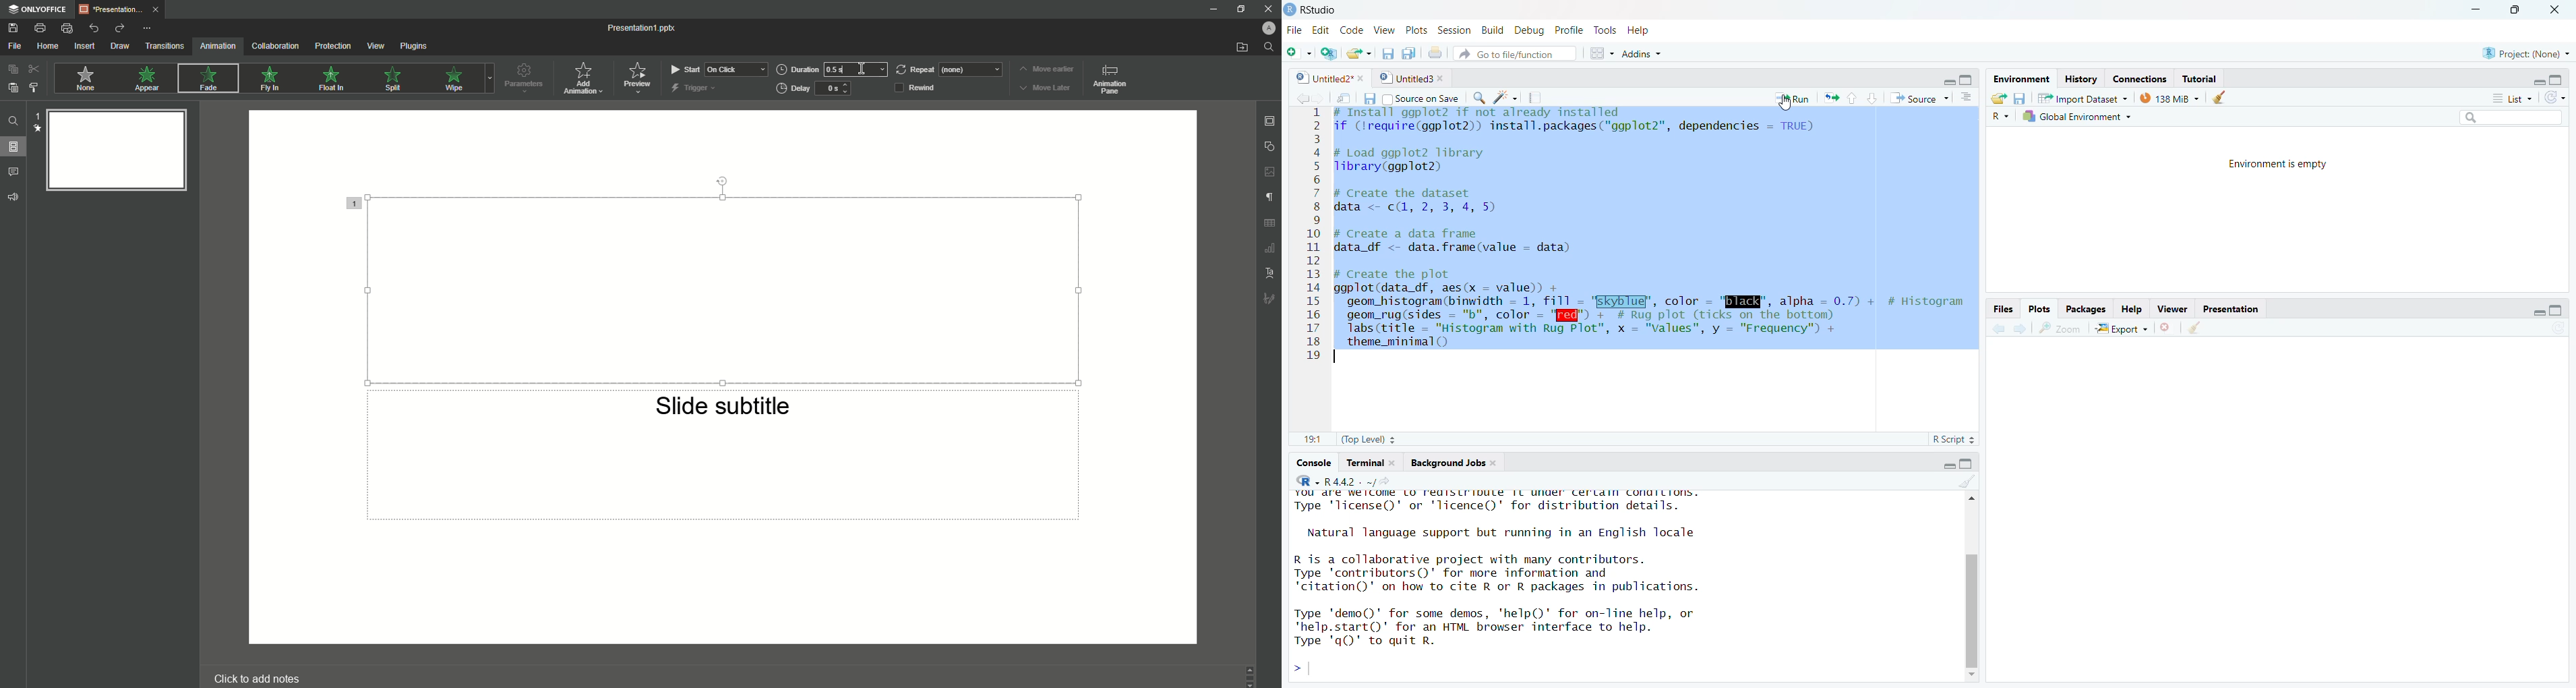 This screenshot has width=2576, height=700. I want to click on D Rstudio, so click(1341, 9).